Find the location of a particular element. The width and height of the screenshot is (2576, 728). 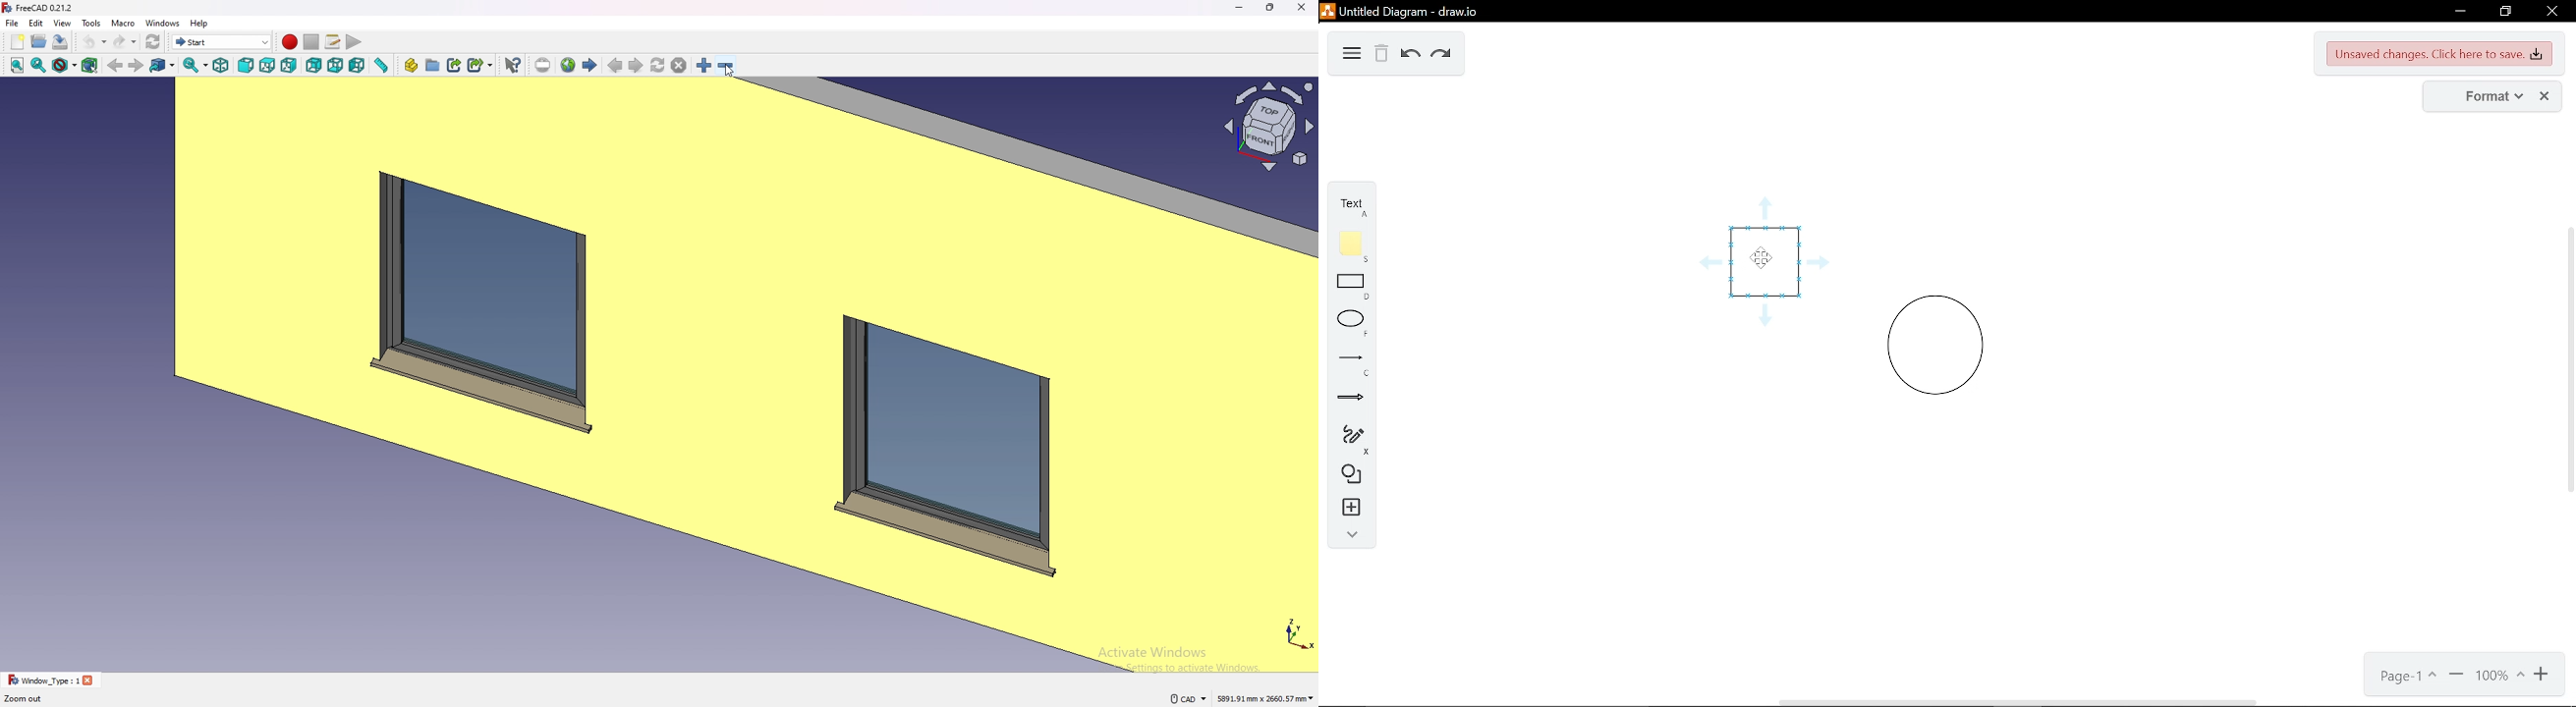

fit selection is located at coordinates (39, 65).